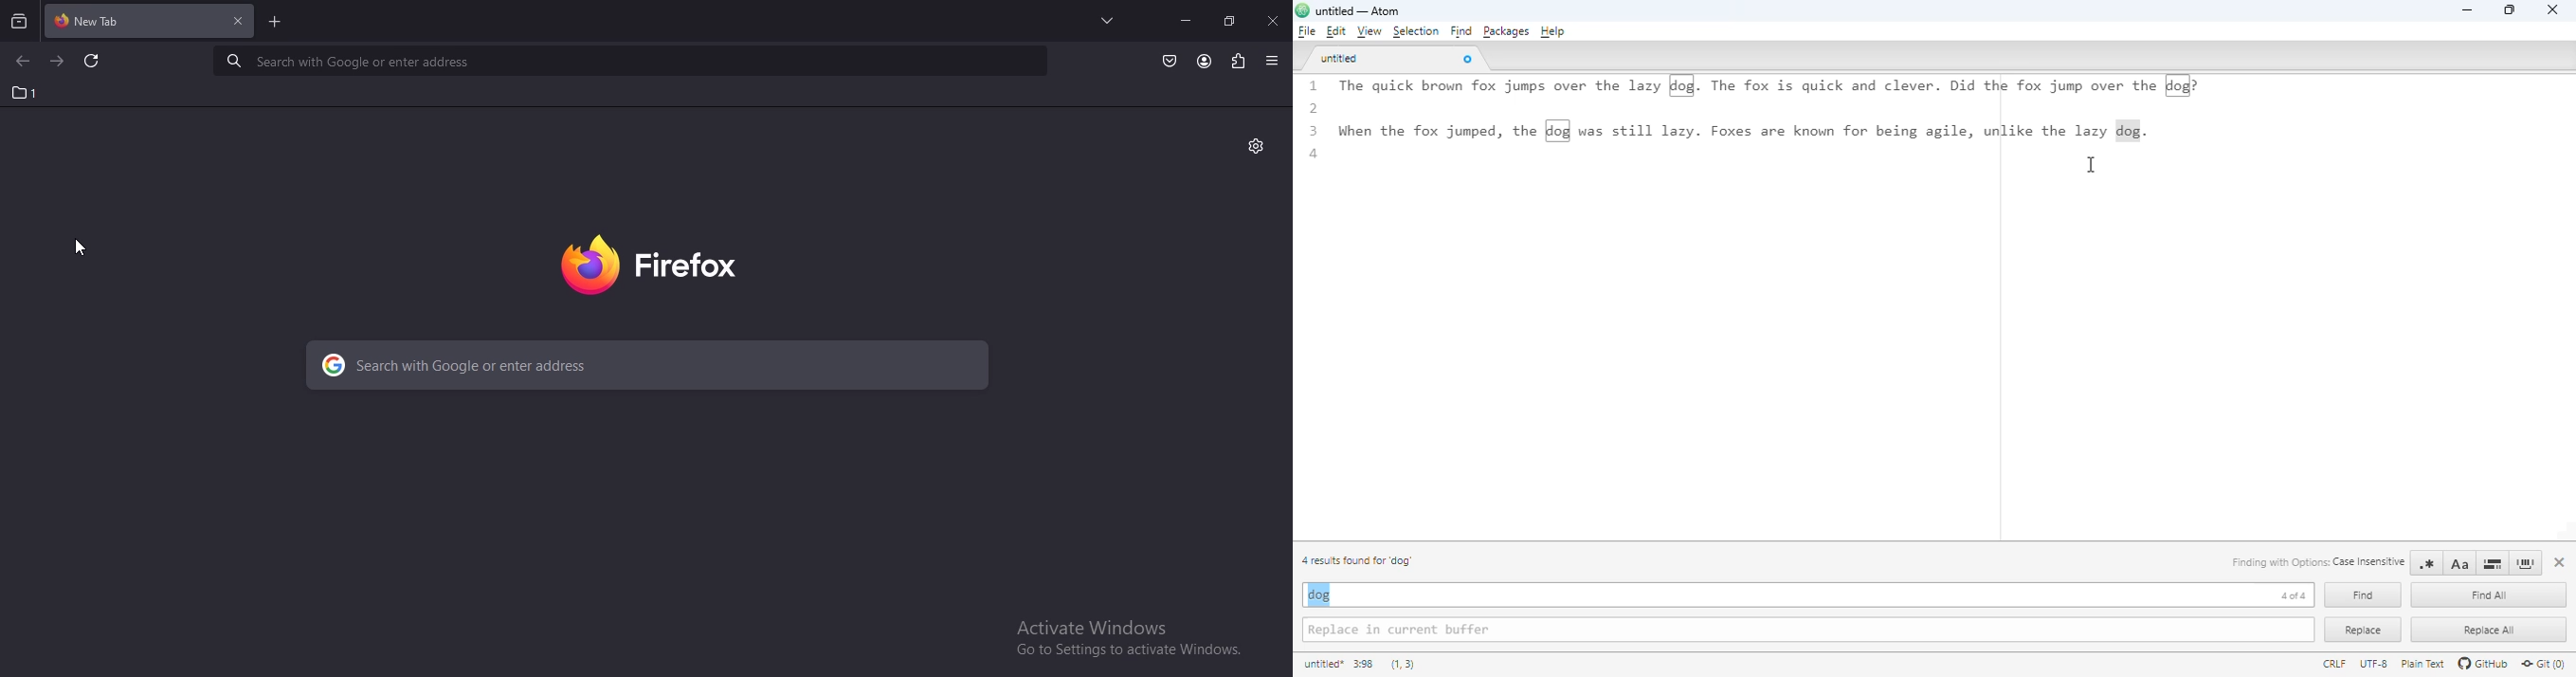 Image resolution: width=2576 pixels, height=700 pixels. I want to click on highlighted occurrence of 'dog' , so click(1683, 85).